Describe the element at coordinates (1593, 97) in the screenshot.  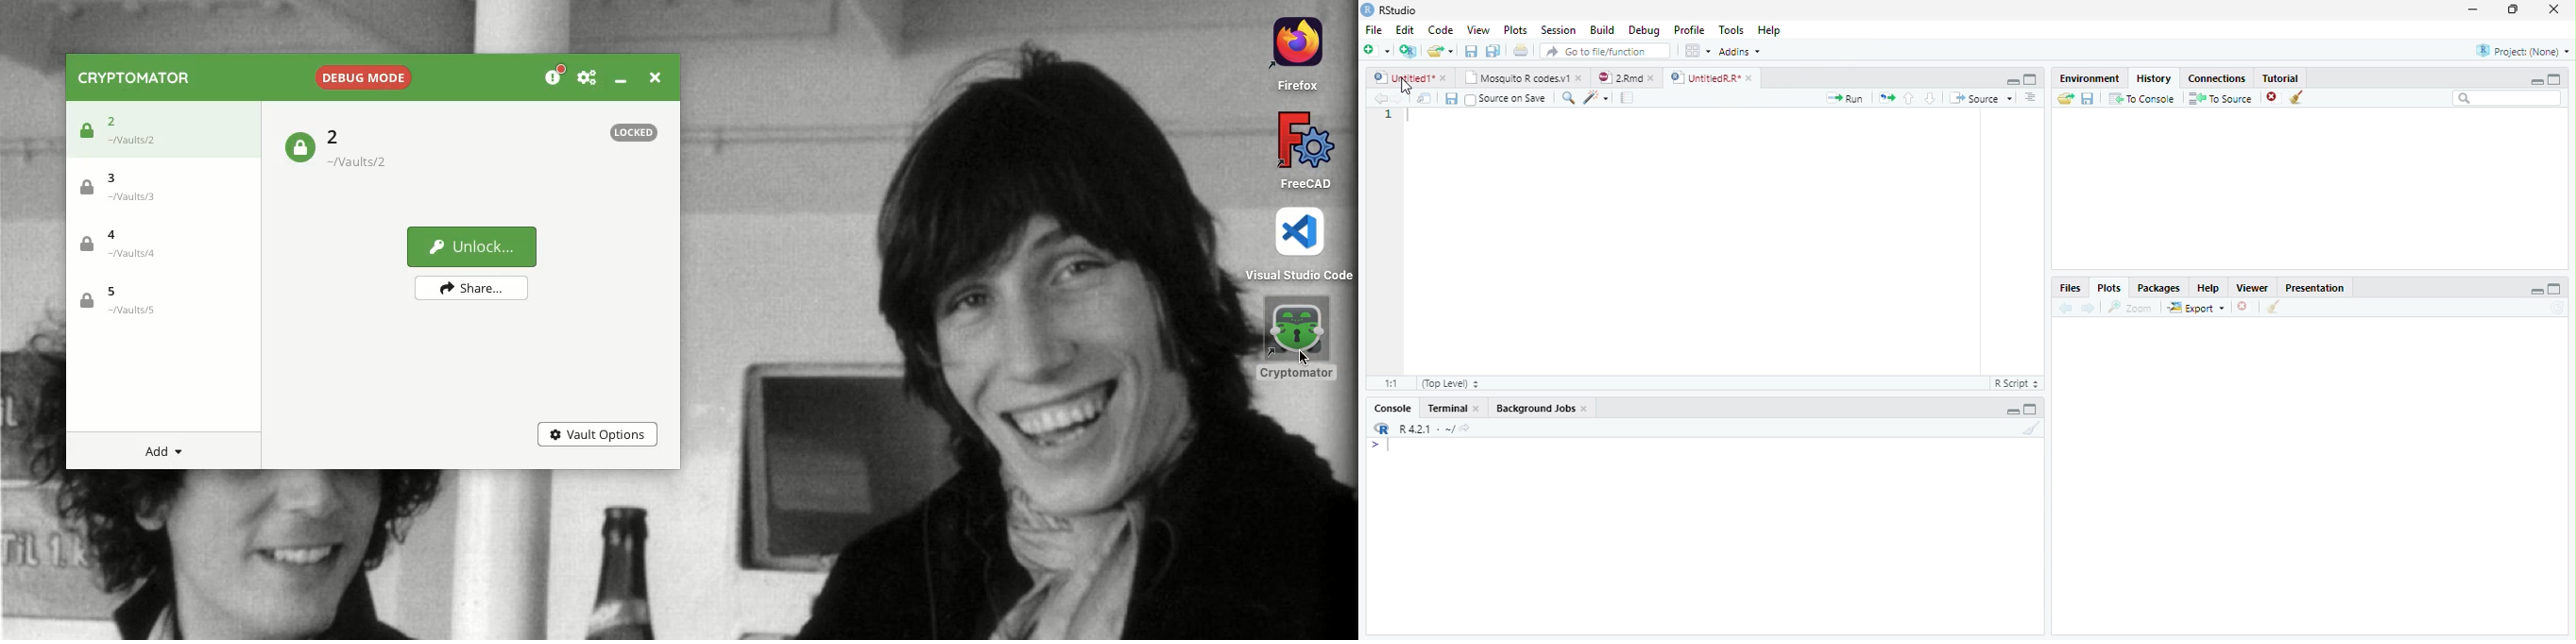
I see `Code Tools` at that location.